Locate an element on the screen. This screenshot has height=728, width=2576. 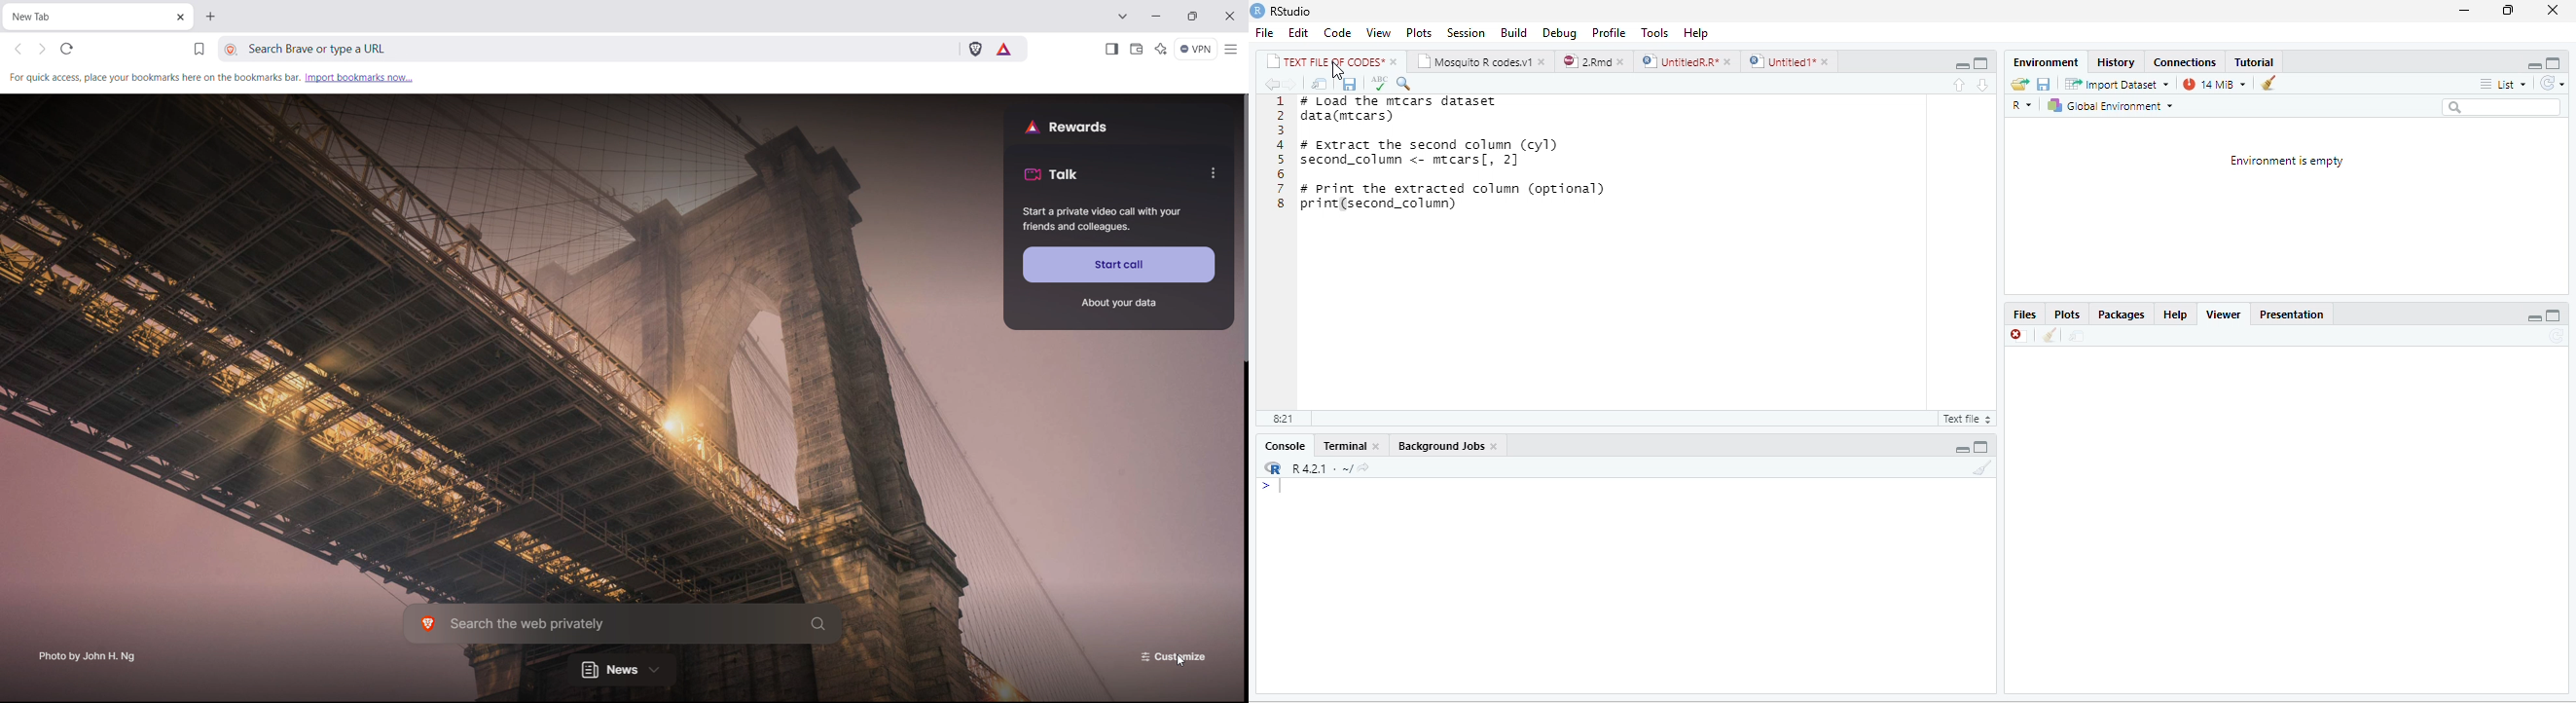
4 is located at coordinates (1280, 145).